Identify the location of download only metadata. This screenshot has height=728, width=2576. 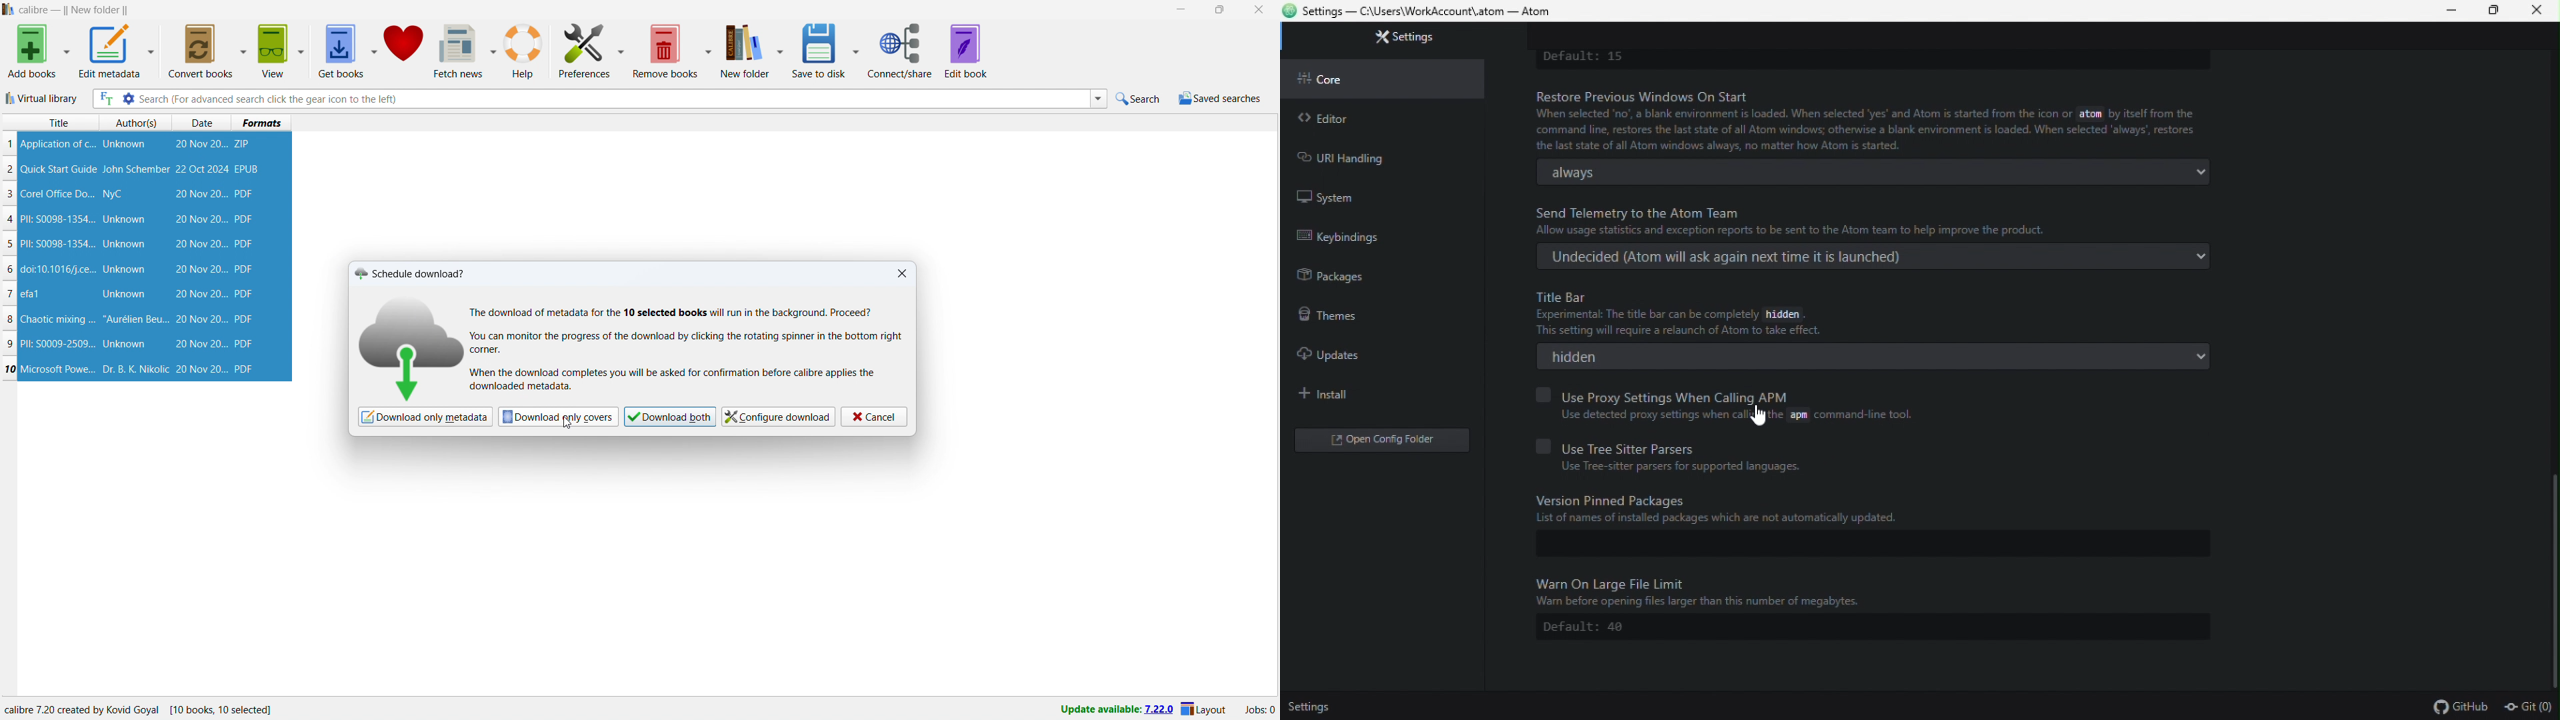
(425, 417).